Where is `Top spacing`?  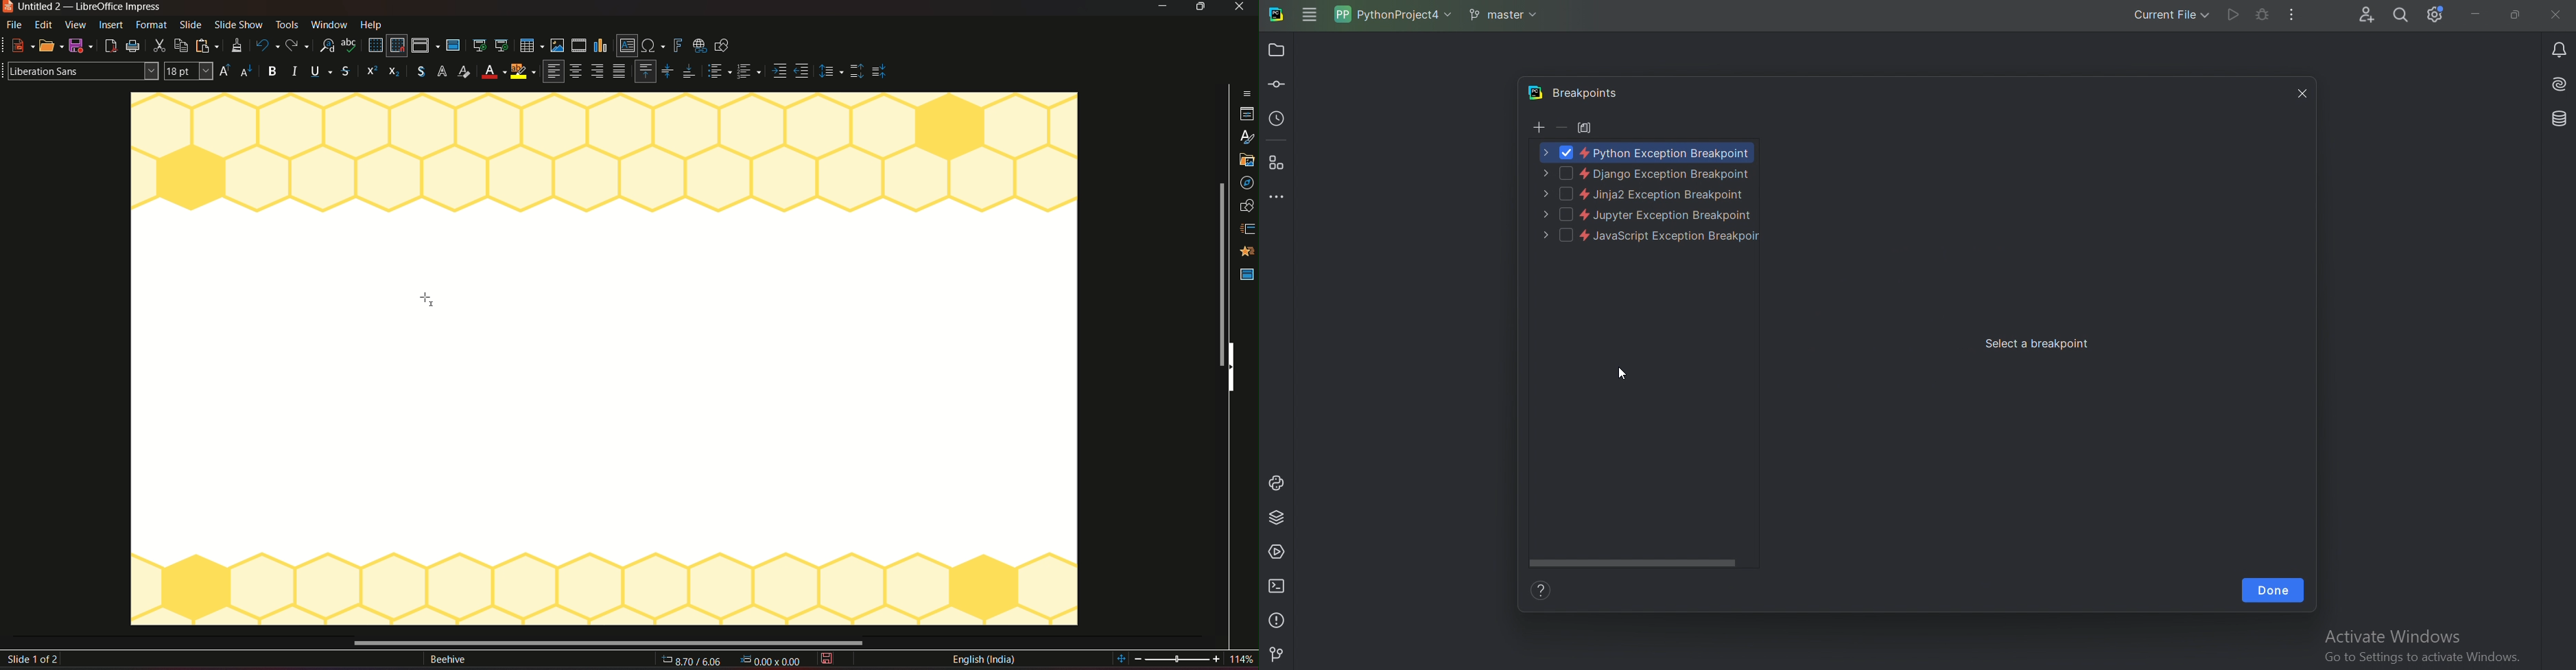 Top spacing is located at coordinates (857, 72).